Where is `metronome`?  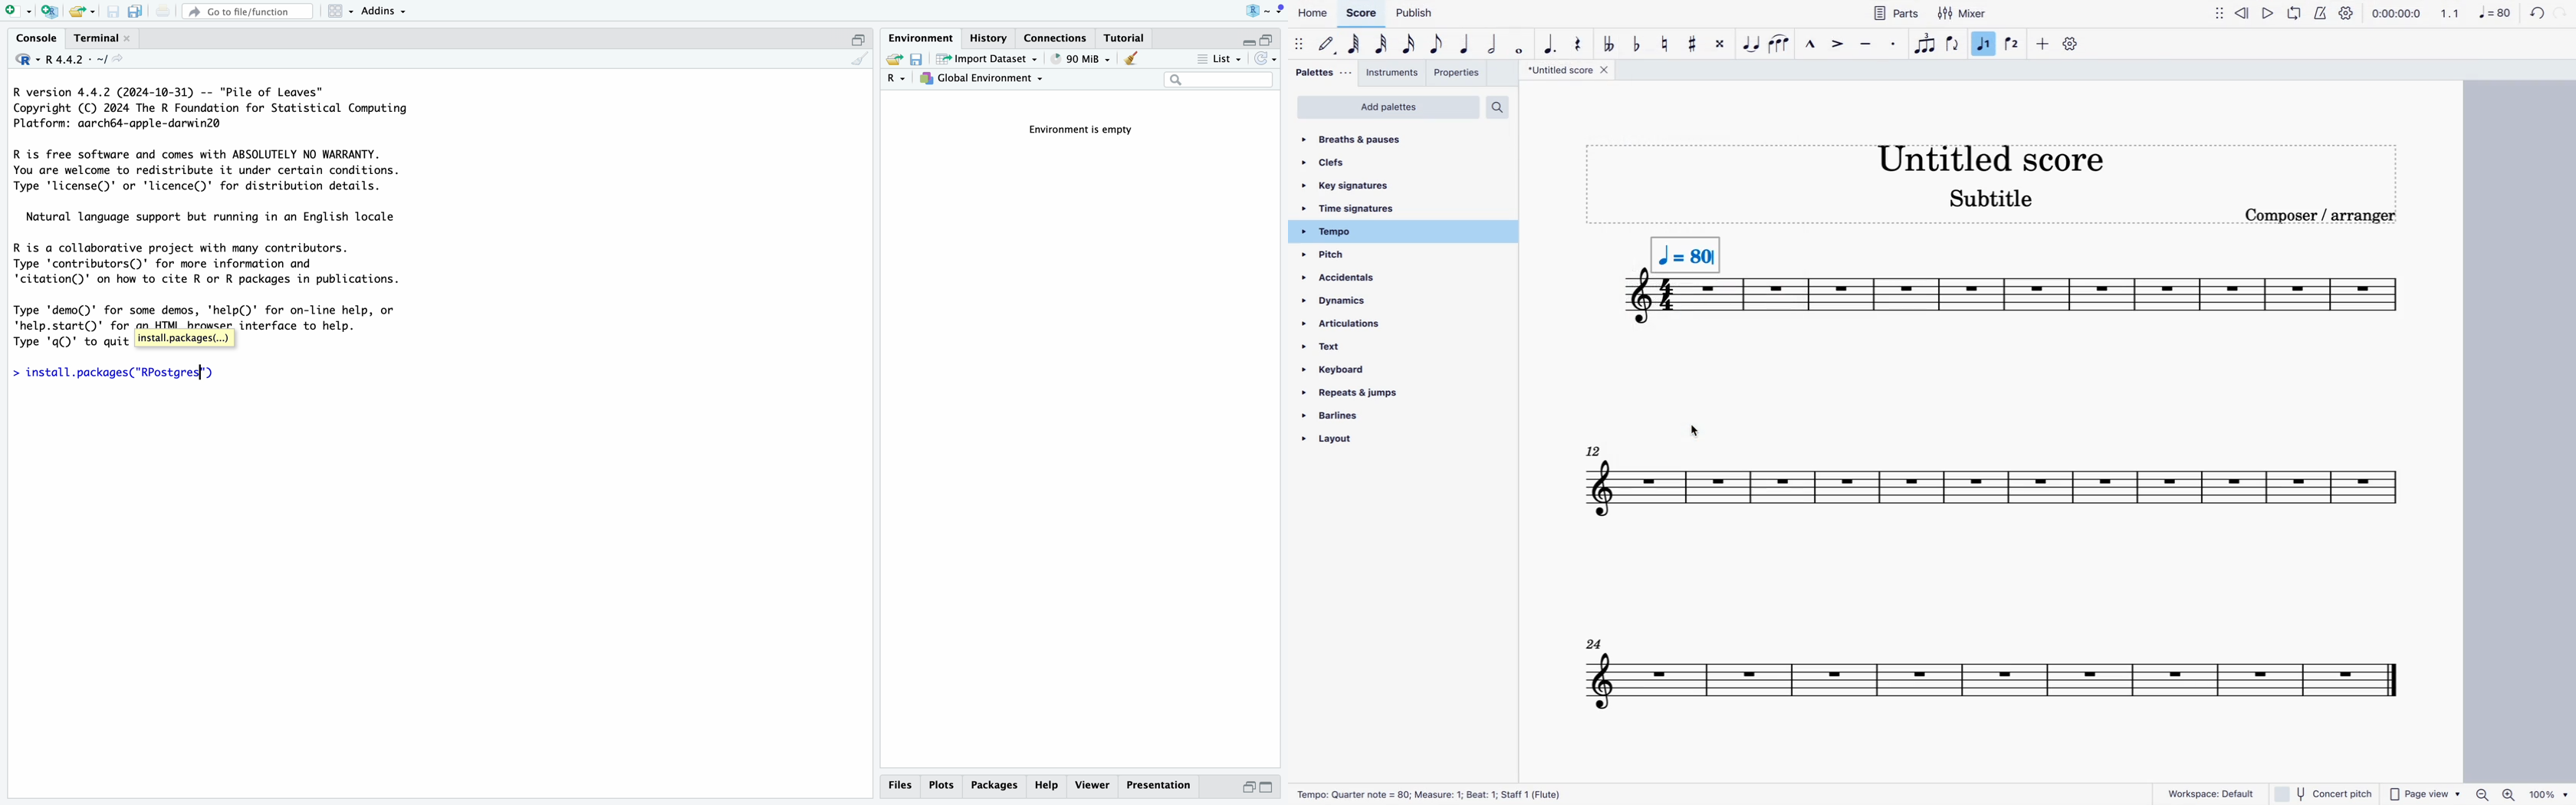 metronome is located at coordinates (2319, 13).